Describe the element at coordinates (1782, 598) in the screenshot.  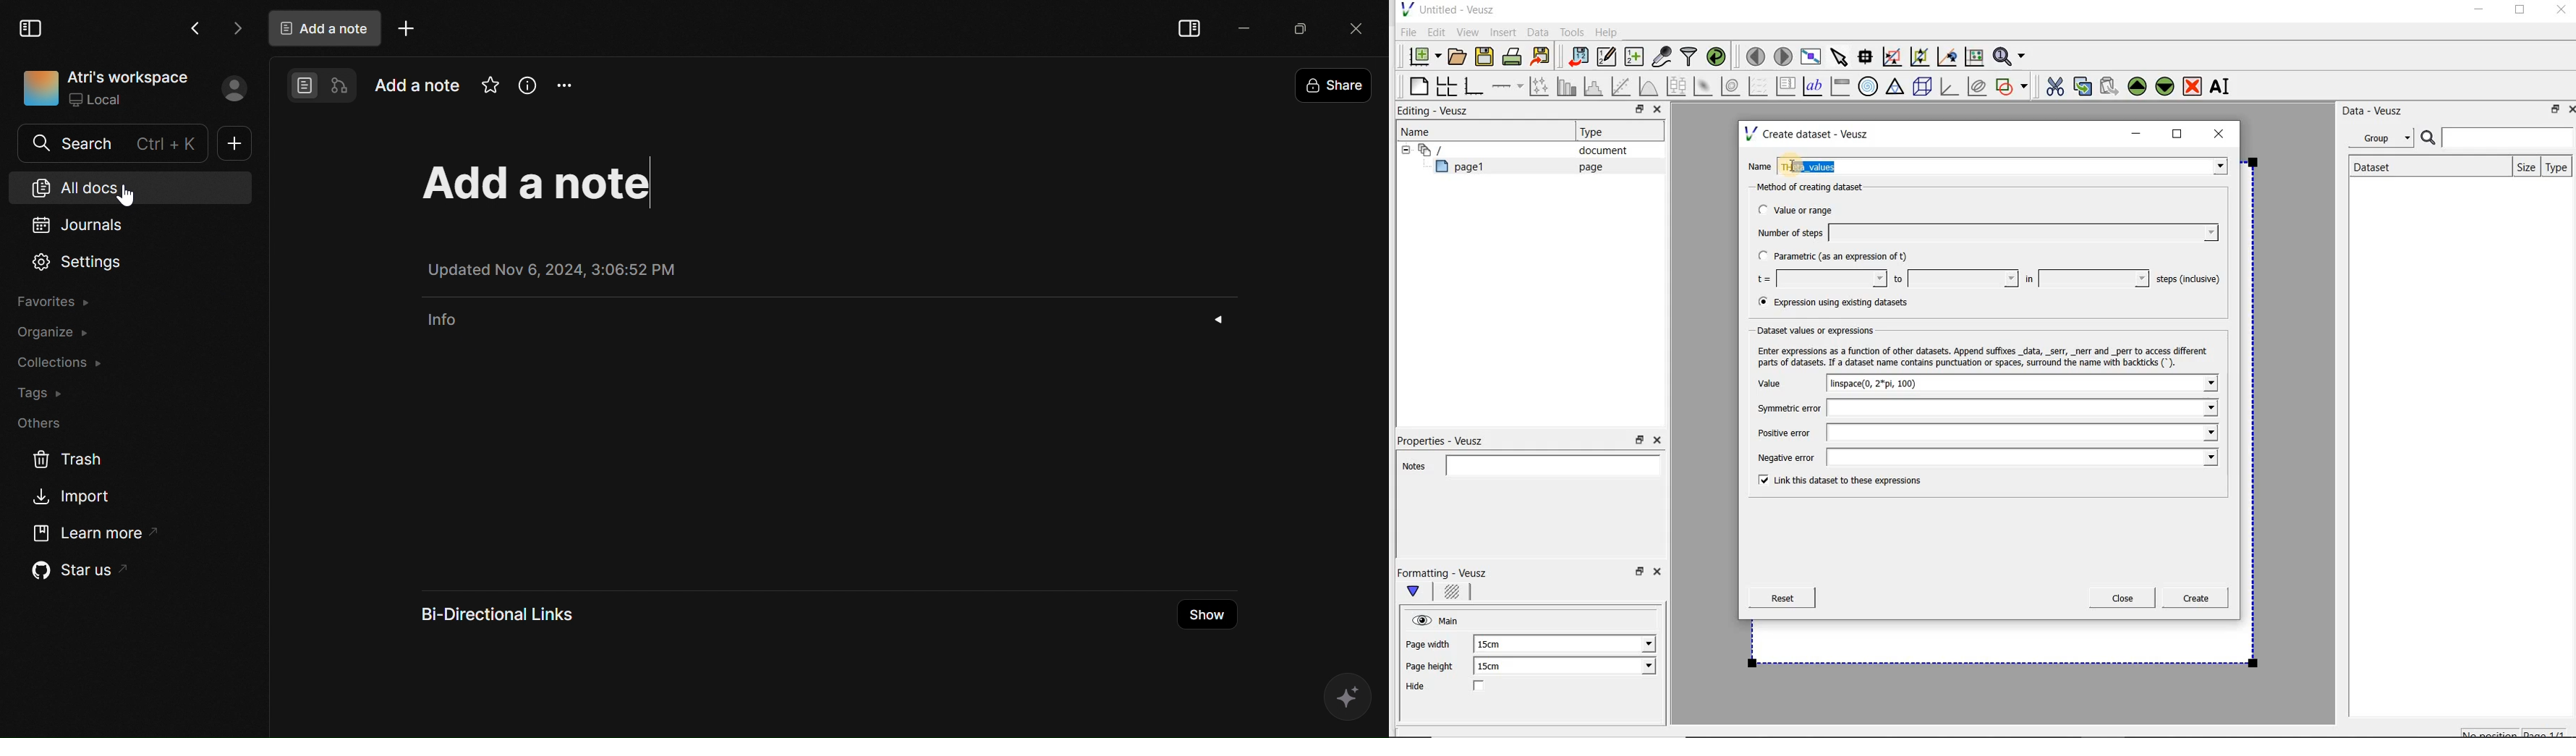
I see `Reset` at that location.